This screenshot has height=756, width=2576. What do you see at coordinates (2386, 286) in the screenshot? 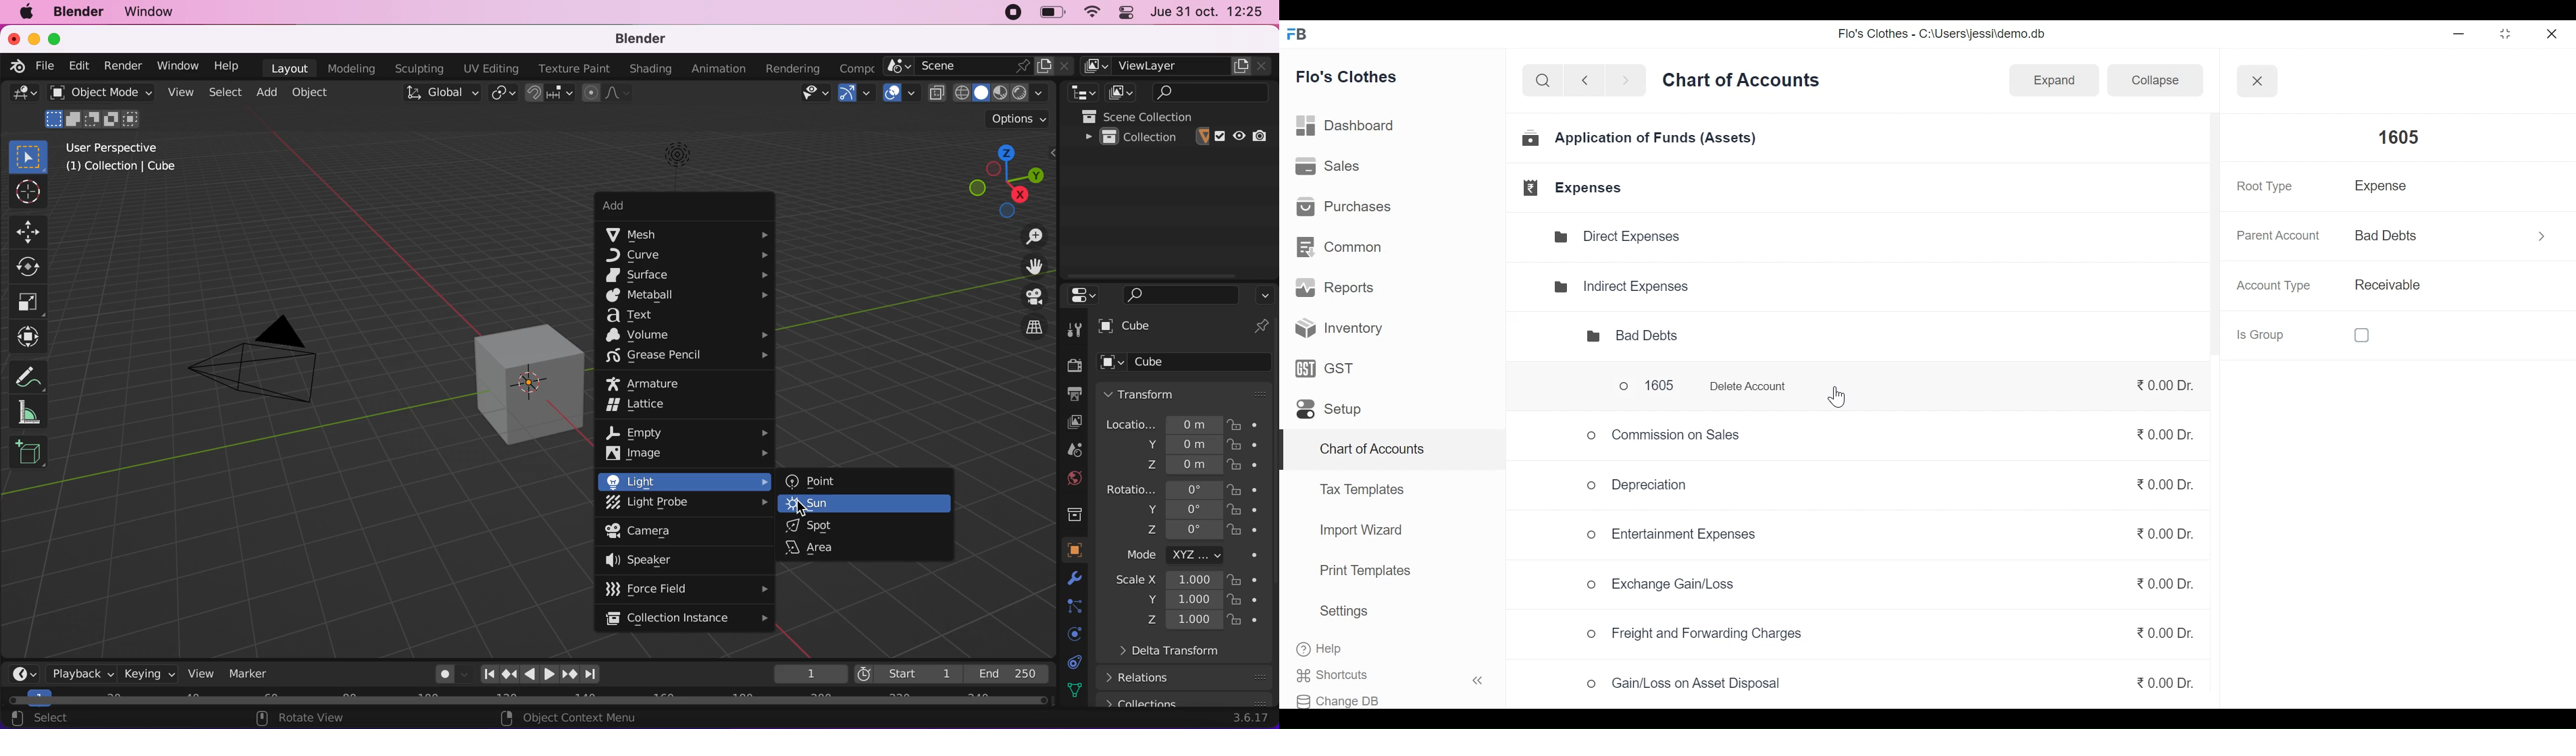
I see `Receivable` at bounding box center [2386, 286].